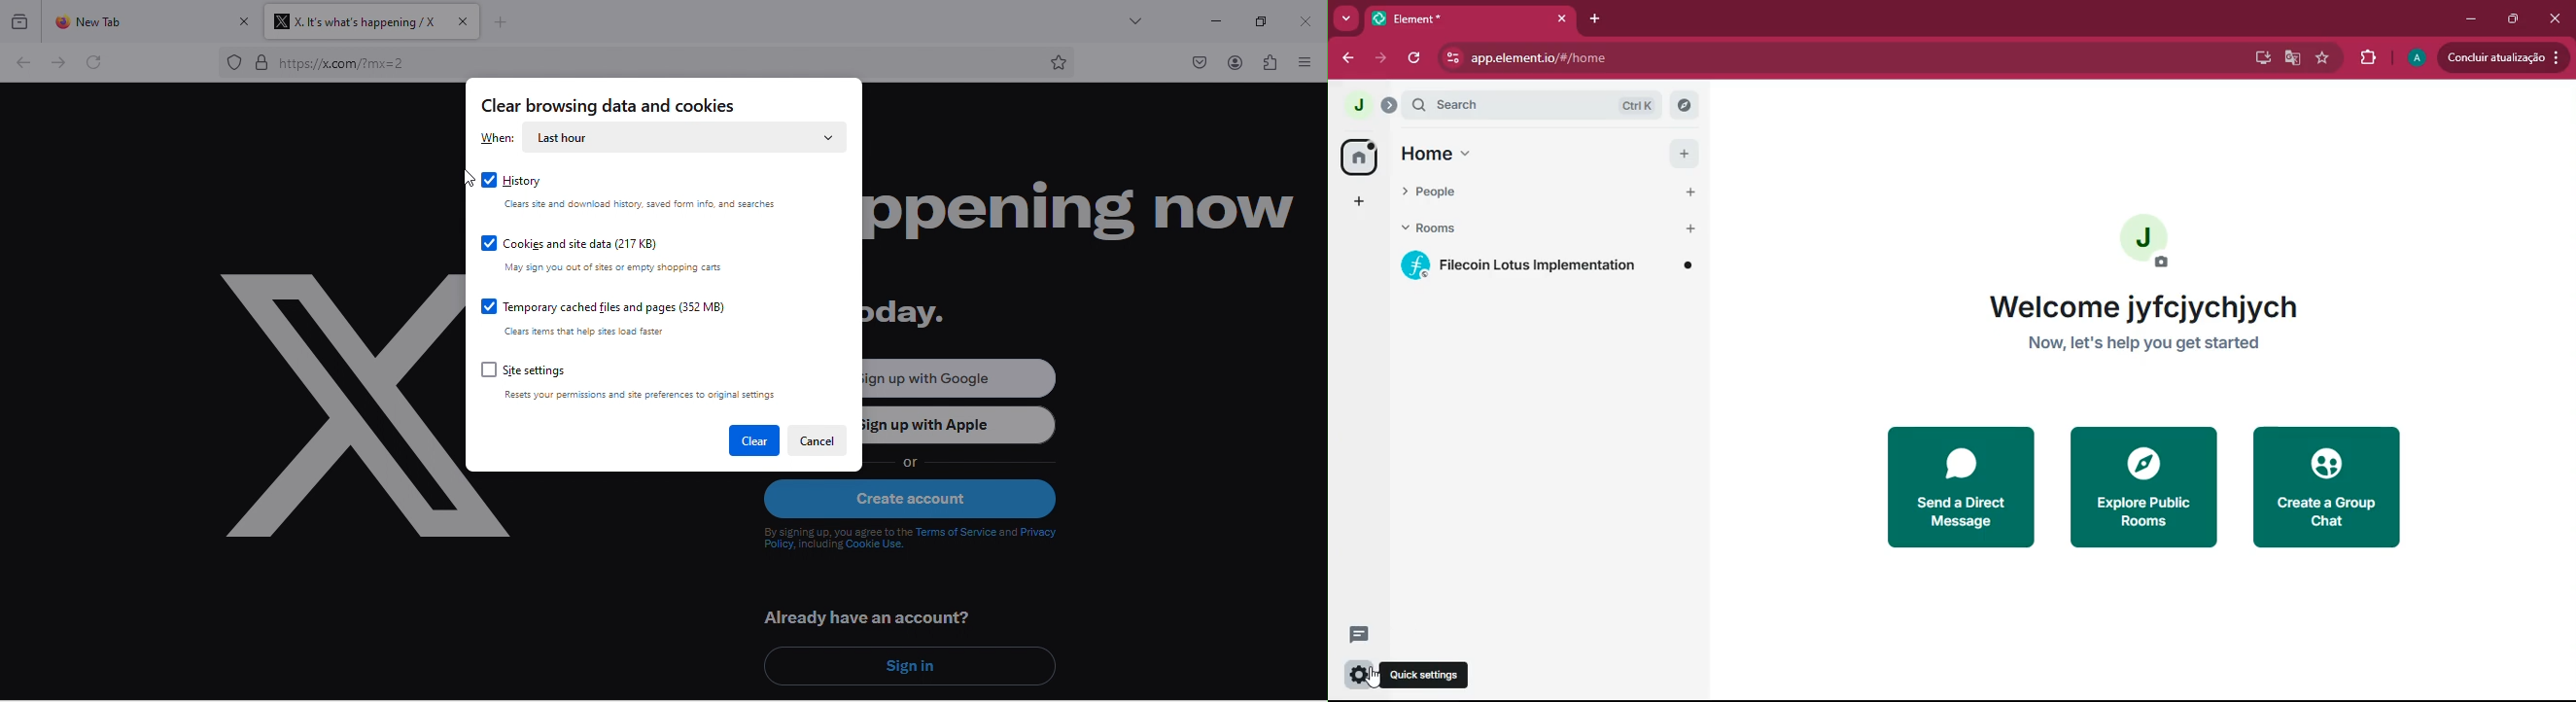  What do you see at coordinates (1344, 56) in the screenshot?
I see `back` at bounding box center [1344, 56].